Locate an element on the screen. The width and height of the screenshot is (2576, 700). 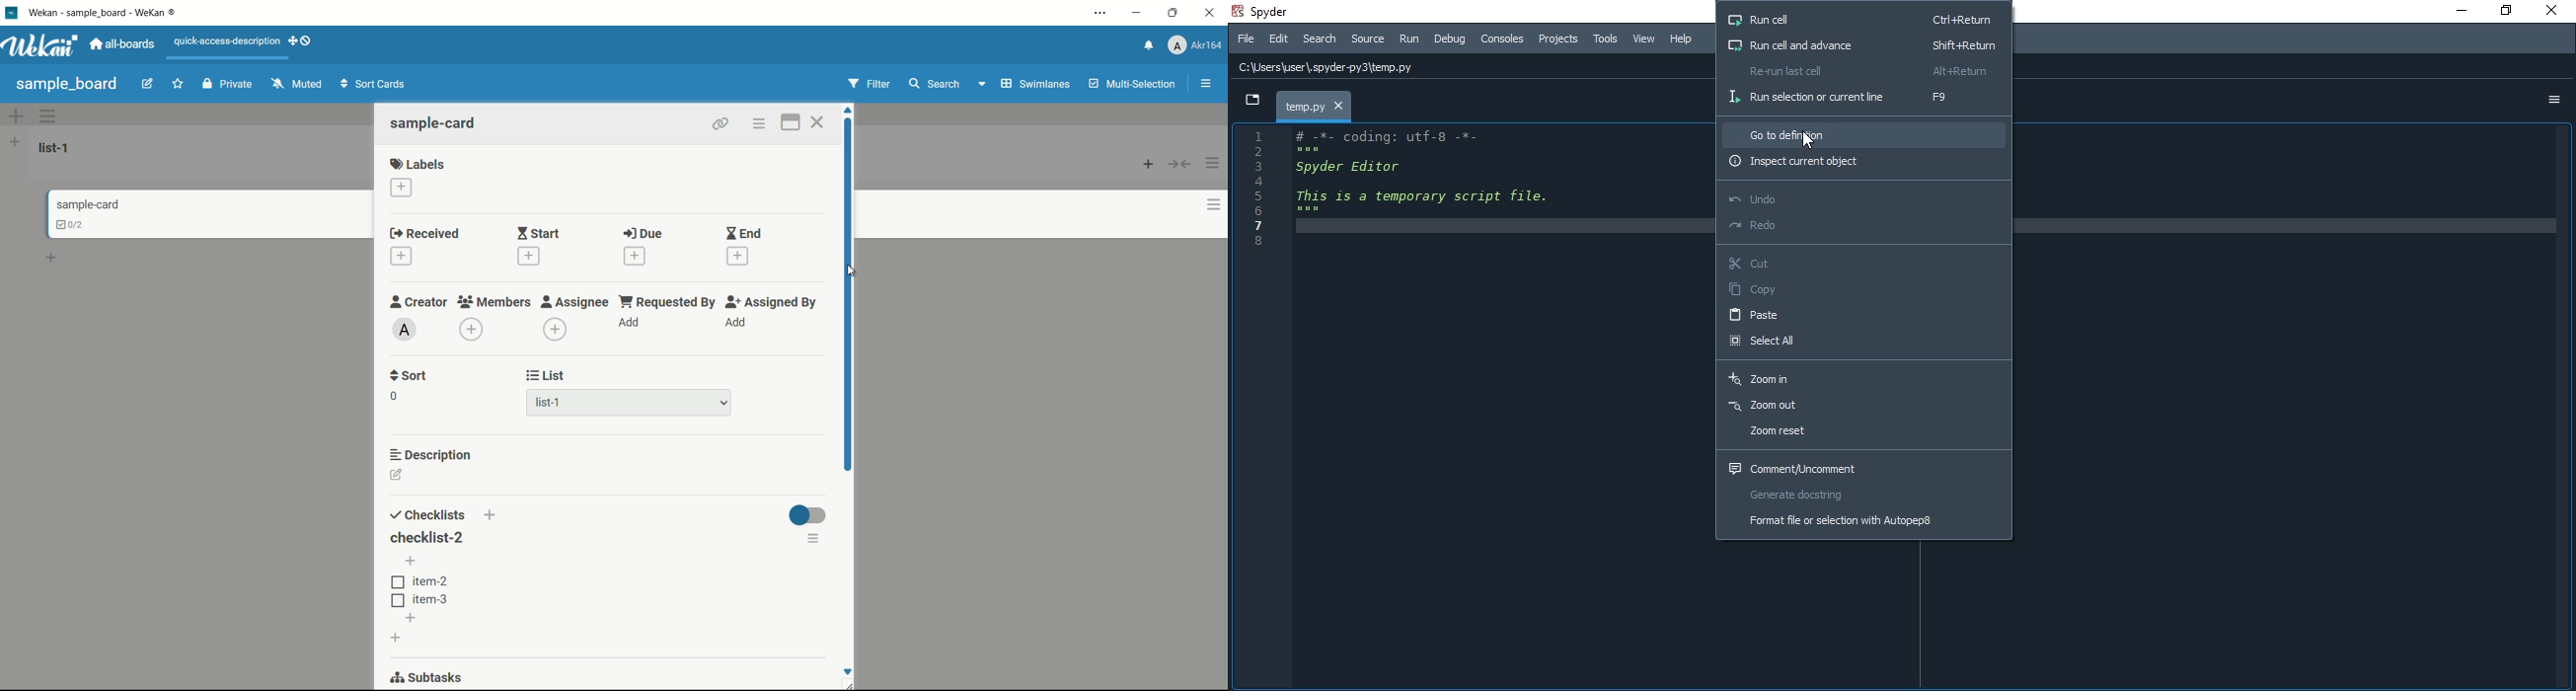
View is located at coordinates (1644, 39).